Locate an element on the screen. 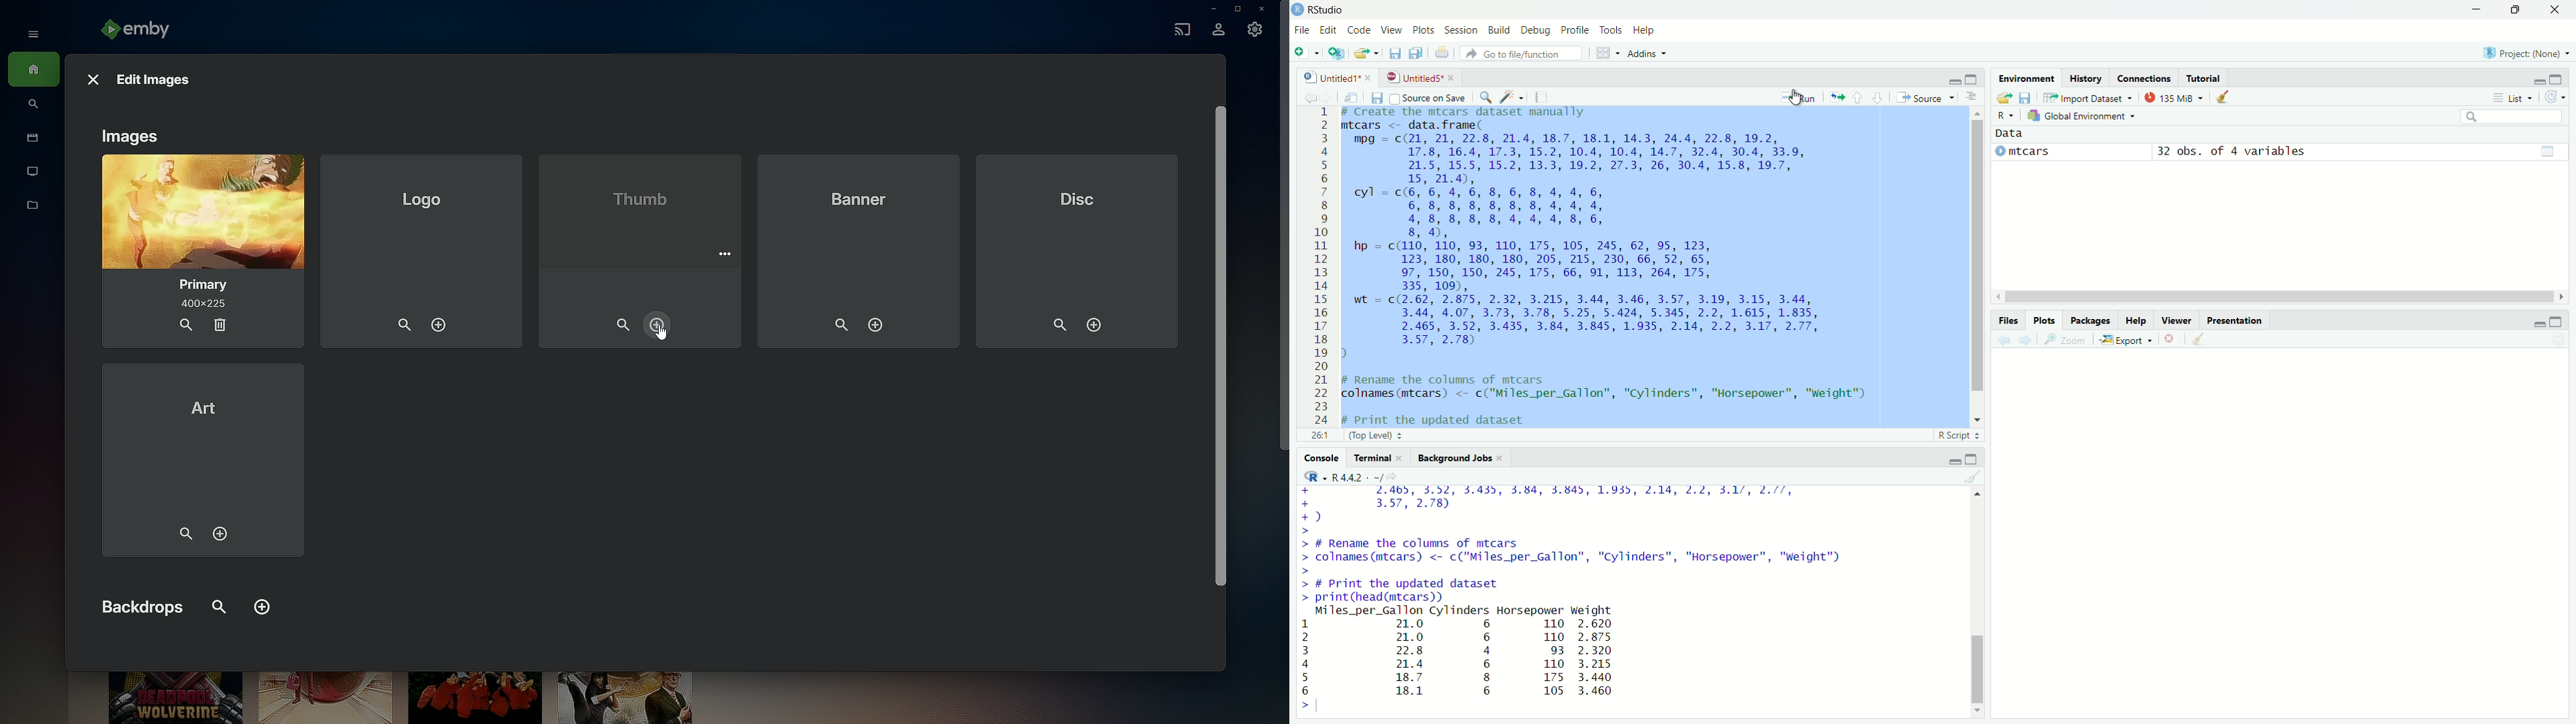  ® Source ~ is located at coordinates (1929, 97).